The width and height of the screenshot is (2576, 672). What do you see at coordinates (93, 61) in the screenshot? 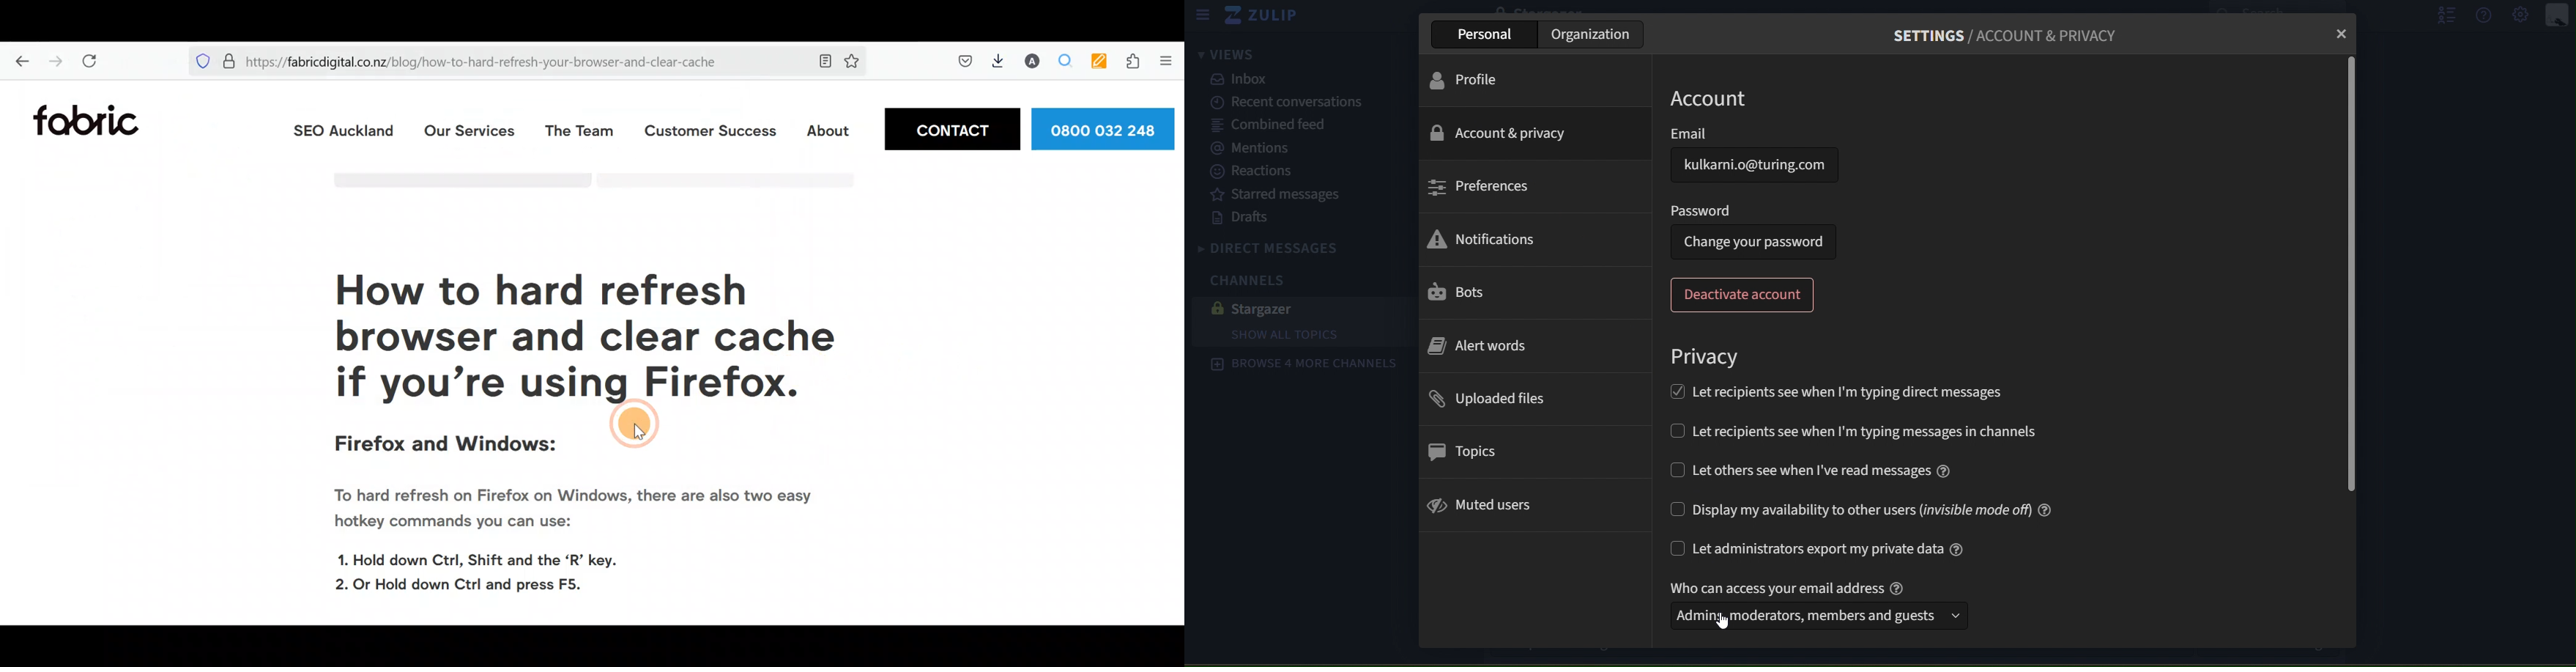
I see `Reload current page` at bounding box center [93, 61].